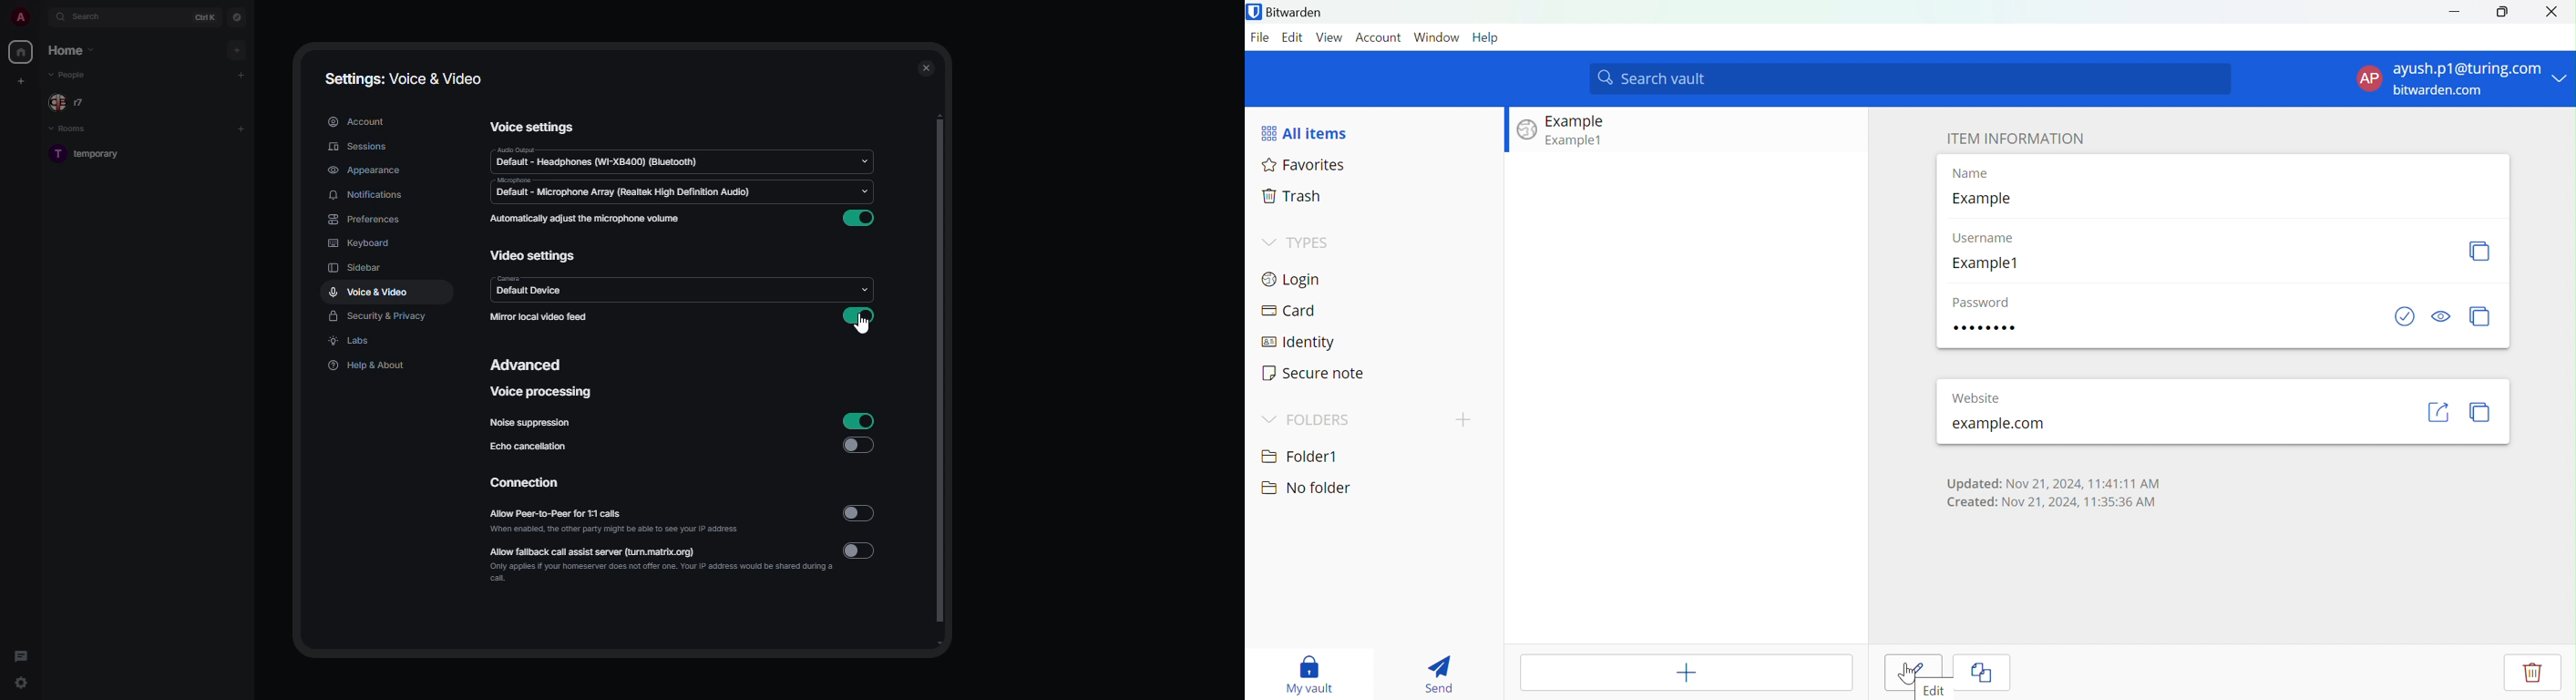 This screenshot has height=700, width=2576. Describe the element at coordinates (1527, 131) in the screenshot. I see `Image` at that location.